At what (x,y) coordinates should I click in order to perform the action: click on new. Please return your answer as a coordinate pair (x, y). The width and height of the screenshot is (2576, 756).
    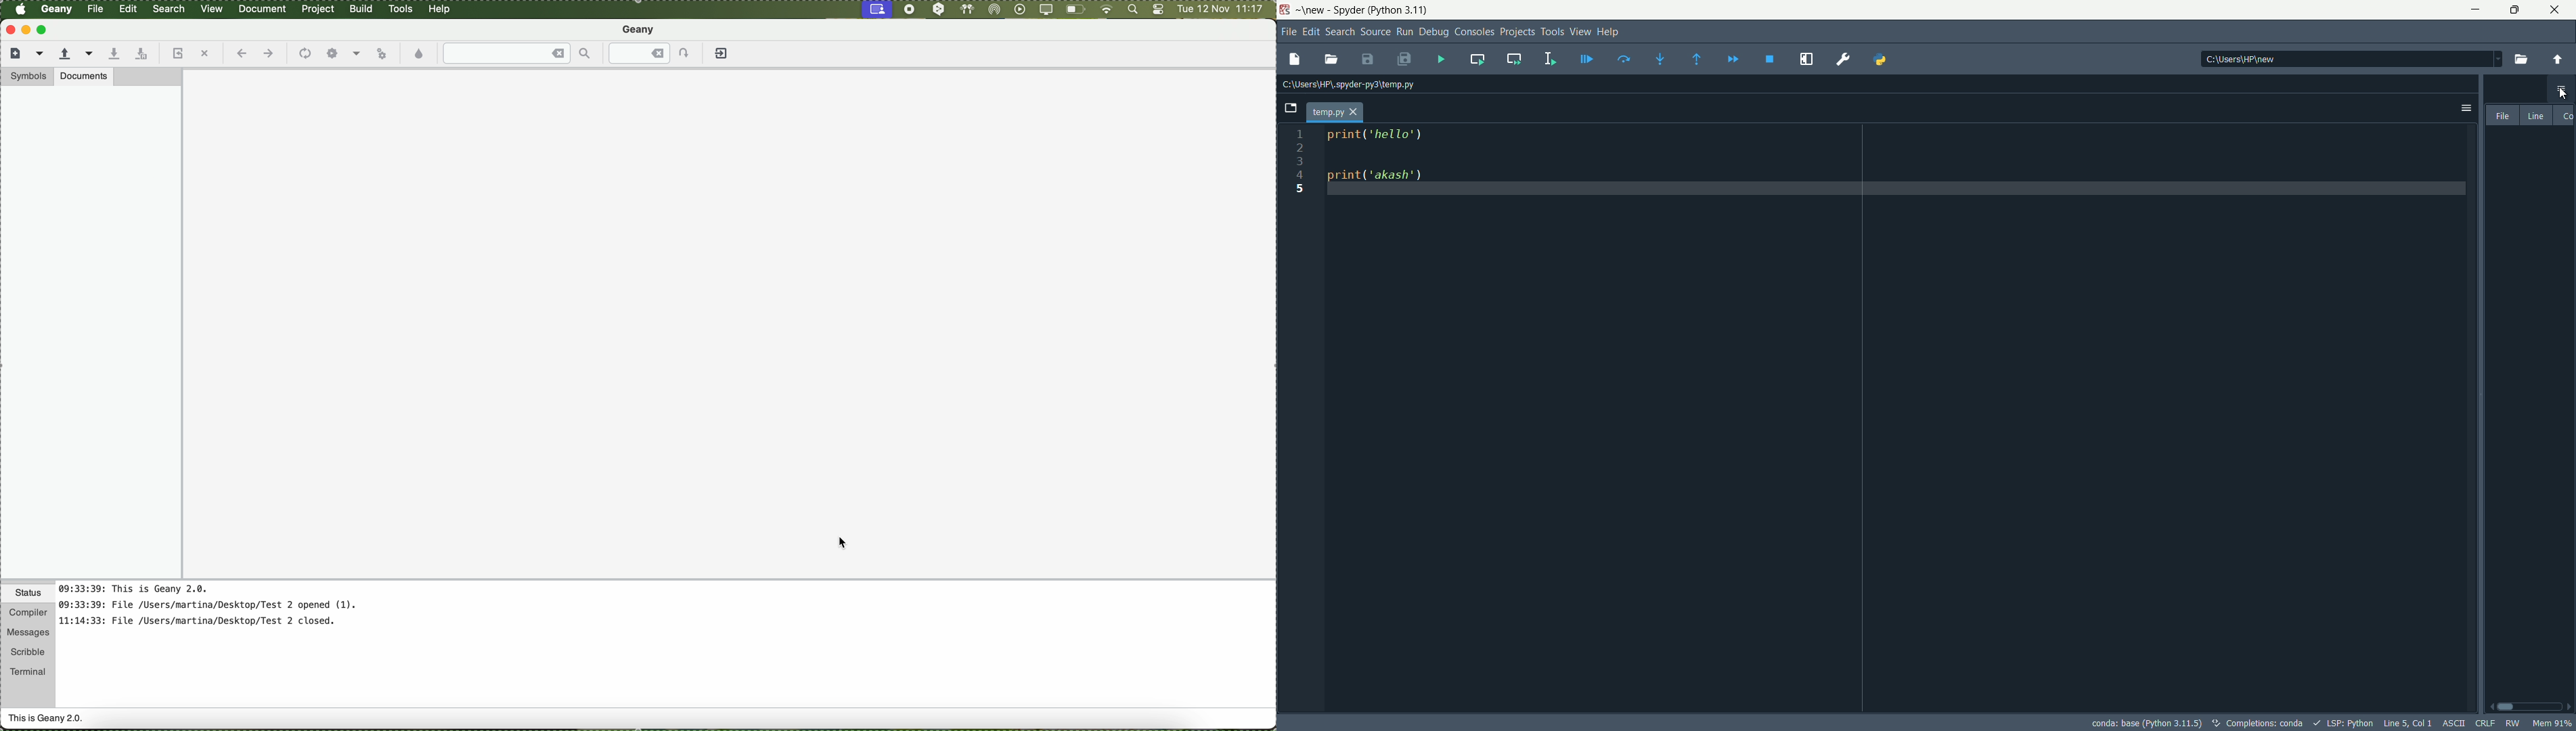
    Looking at the image, I should click on (1312, 11).